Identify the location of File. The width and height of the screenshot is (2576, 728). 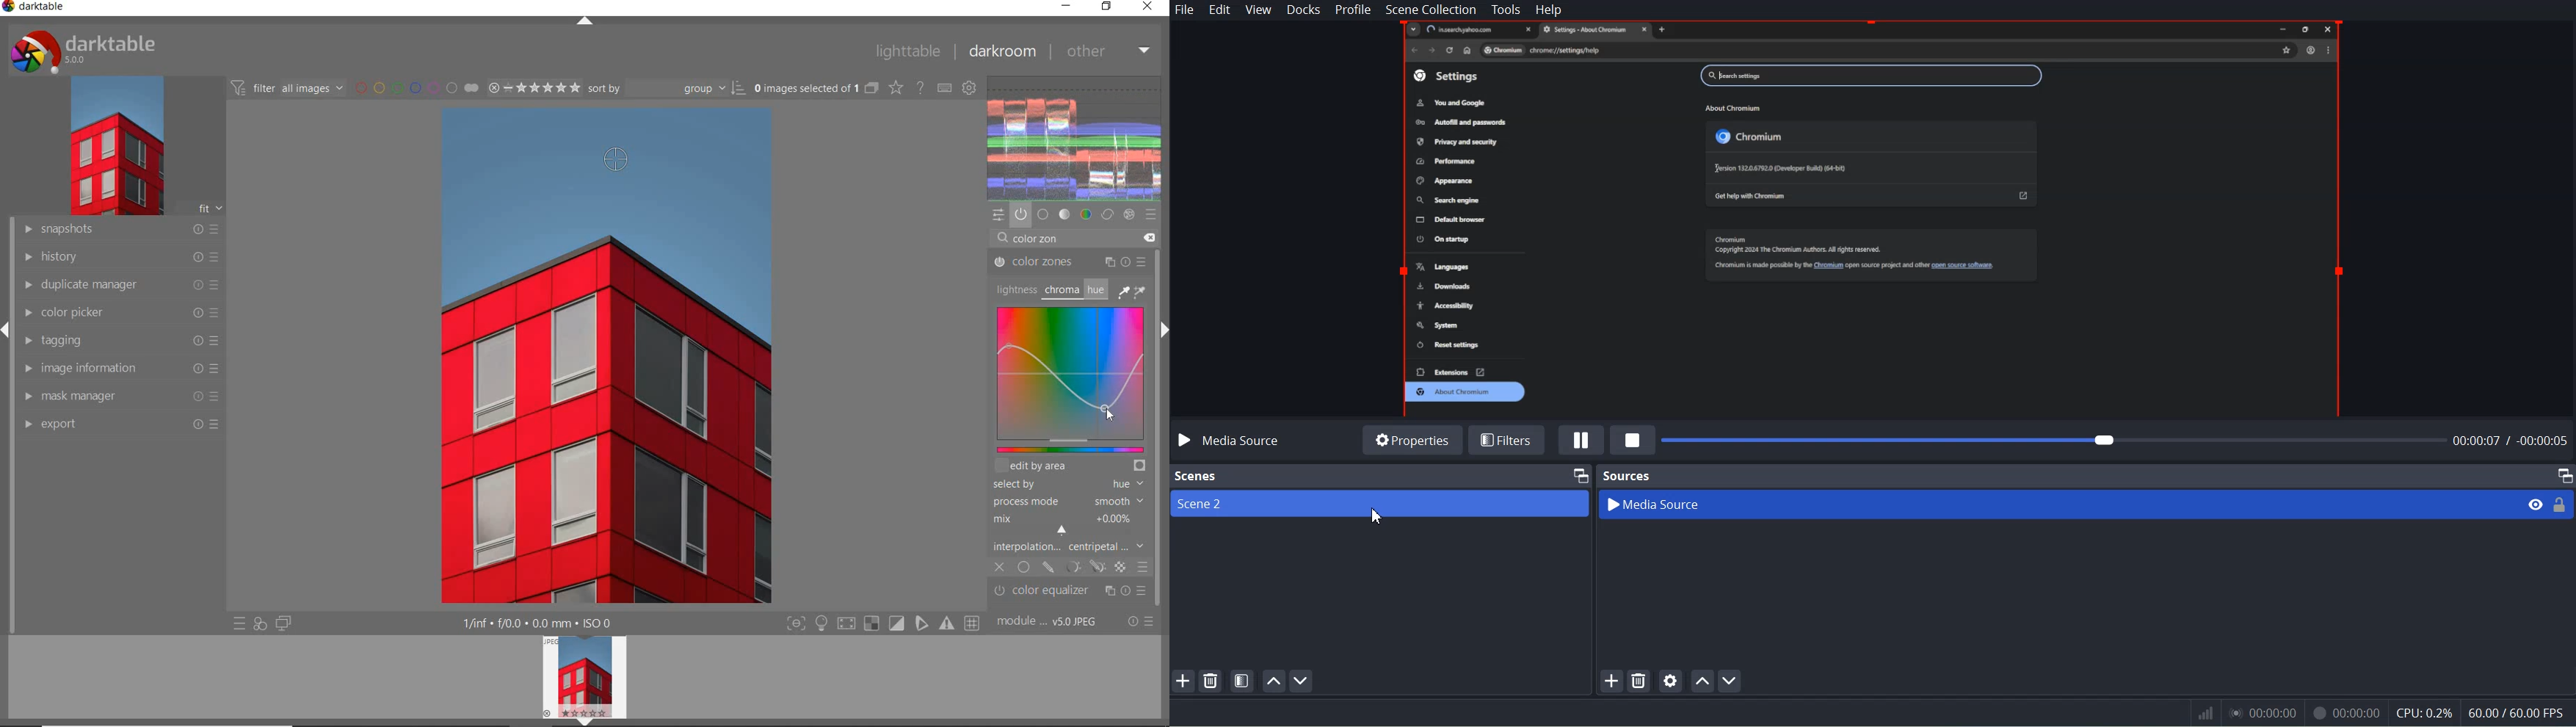
(1185, 10).